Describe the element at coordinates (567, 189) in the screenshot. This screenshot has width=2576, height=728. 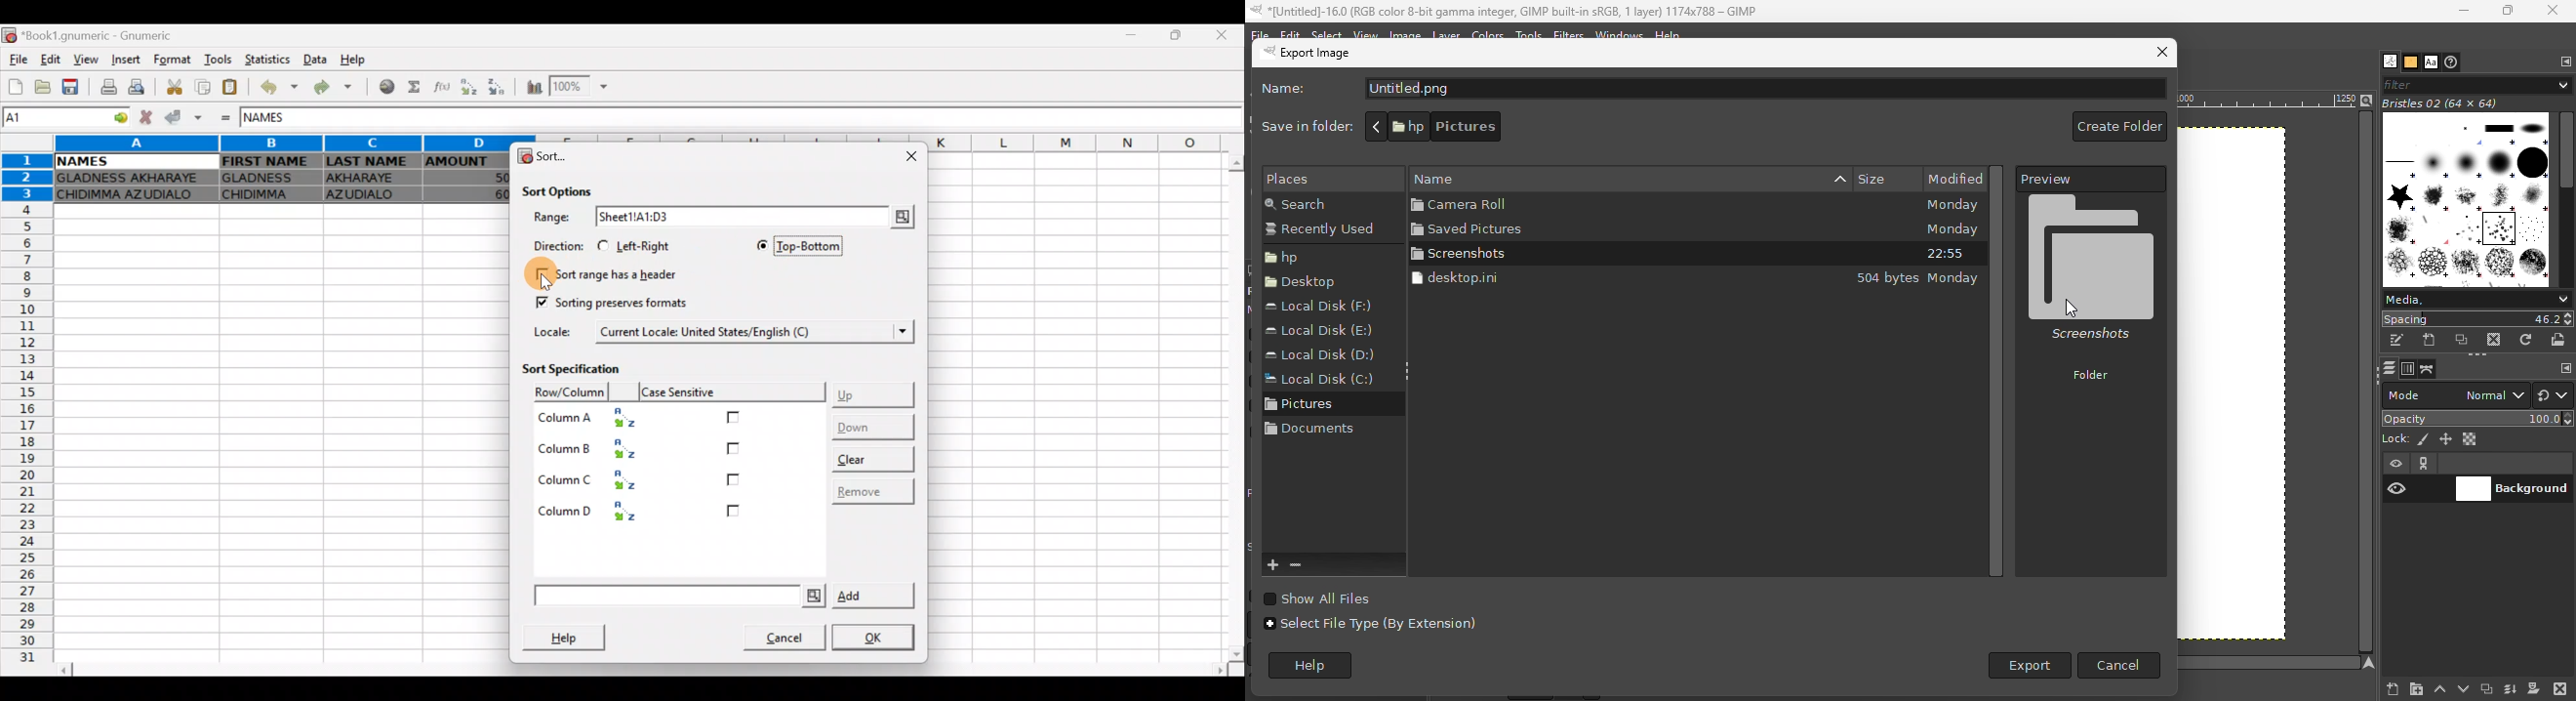
I see `Sort options` at that location.